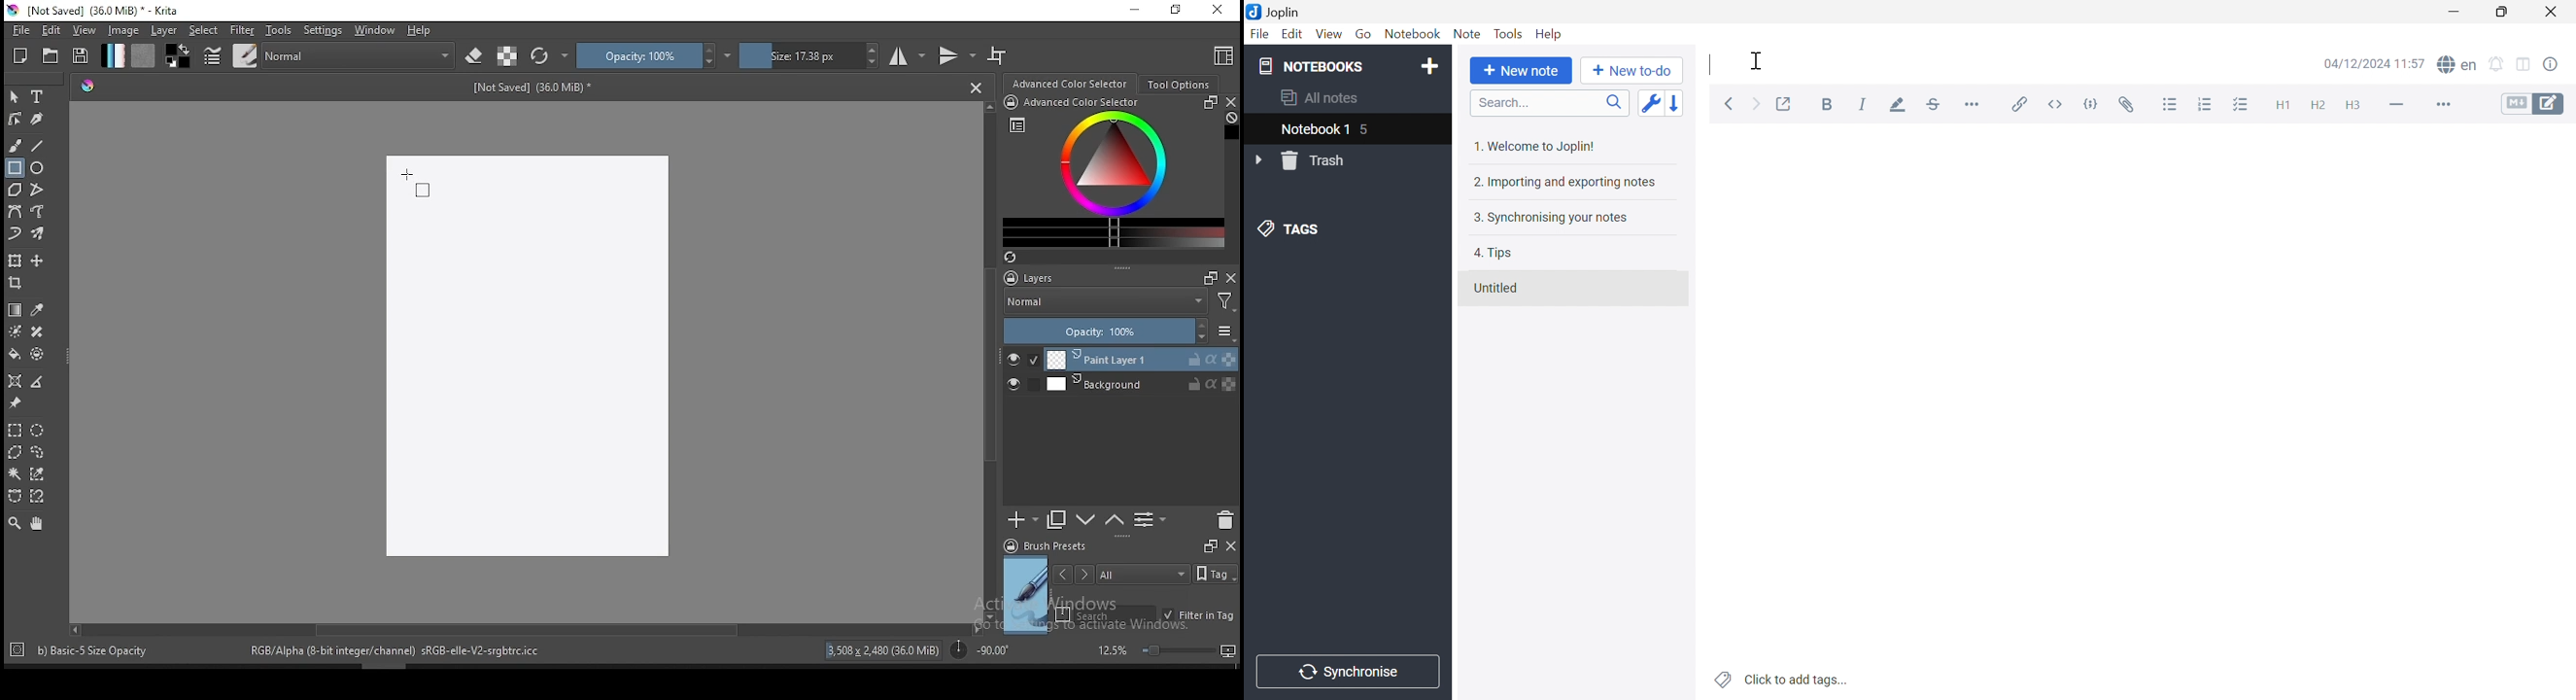 Image resolution: width=2576 pixels, height=700 pixels. I want to click on Horizontal Line, so click(2396, 106).